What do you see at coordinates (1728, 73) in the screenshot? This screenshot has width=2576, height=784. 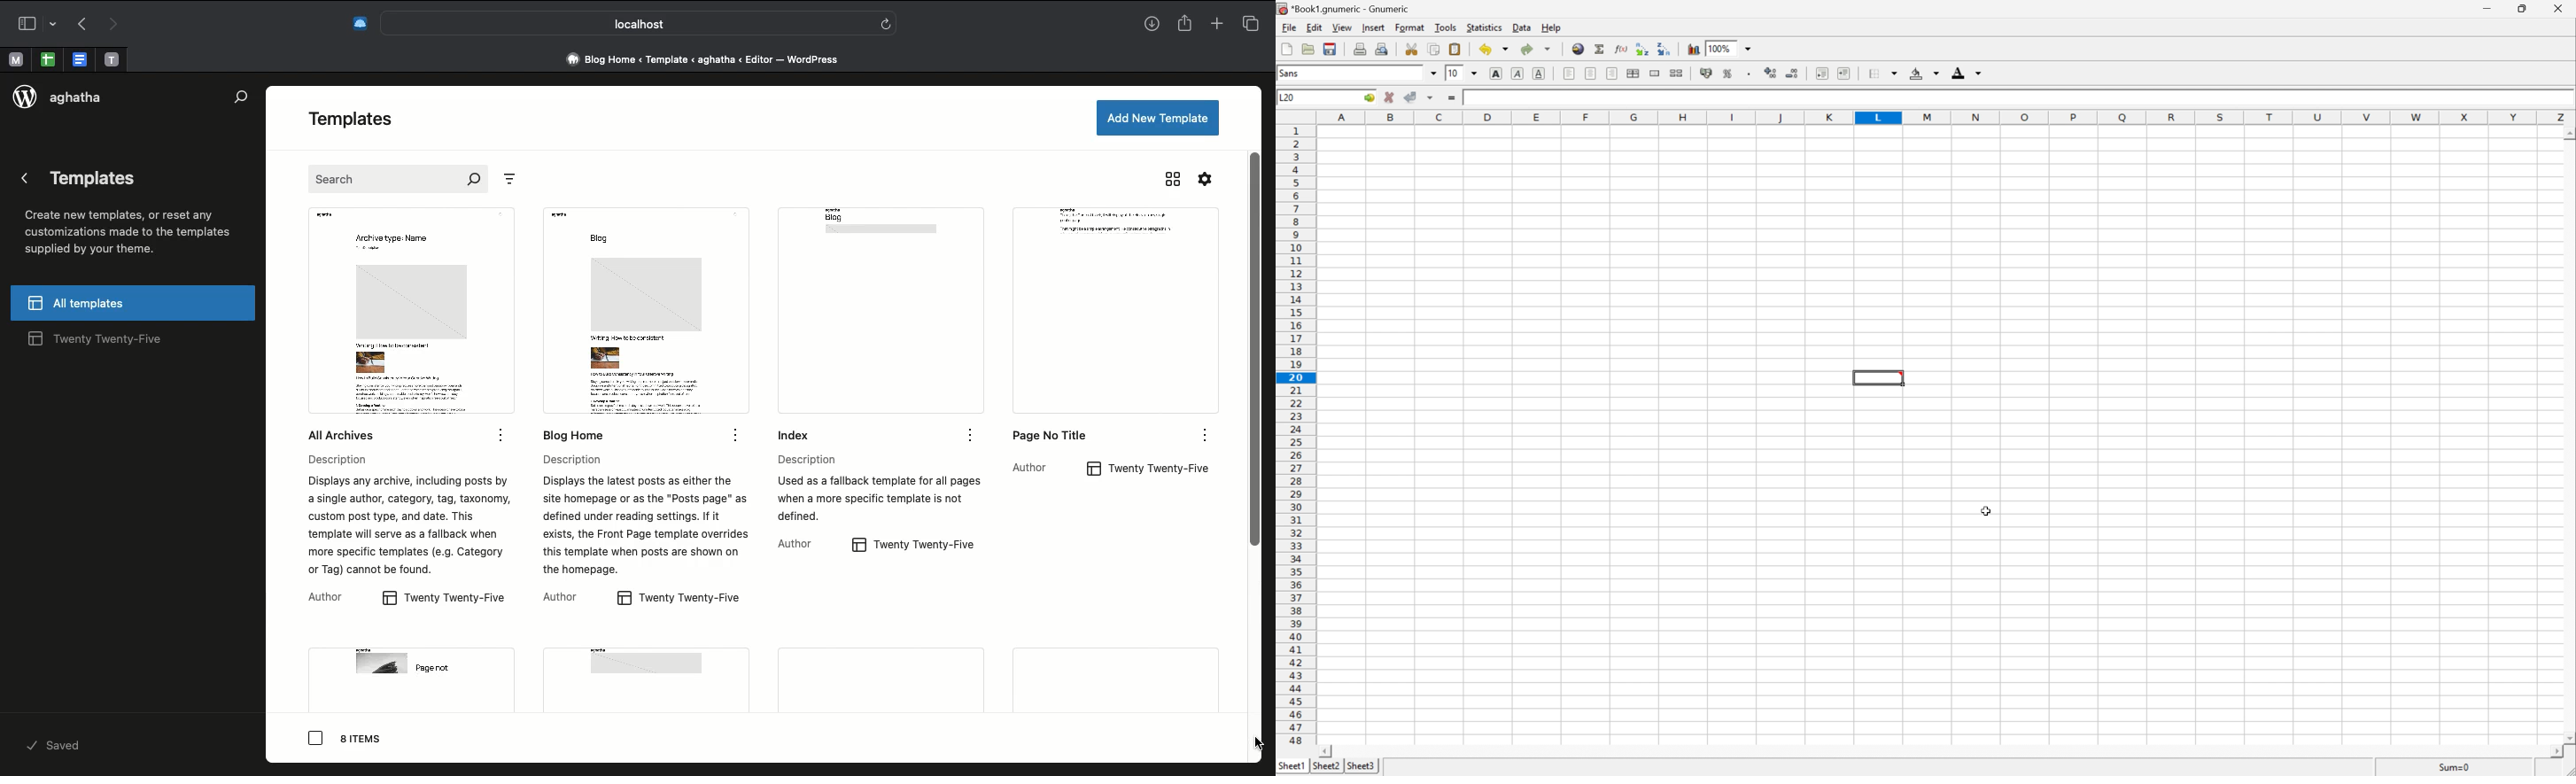 I see `Format the selection as percentage` at bounding box center [1728, 73].